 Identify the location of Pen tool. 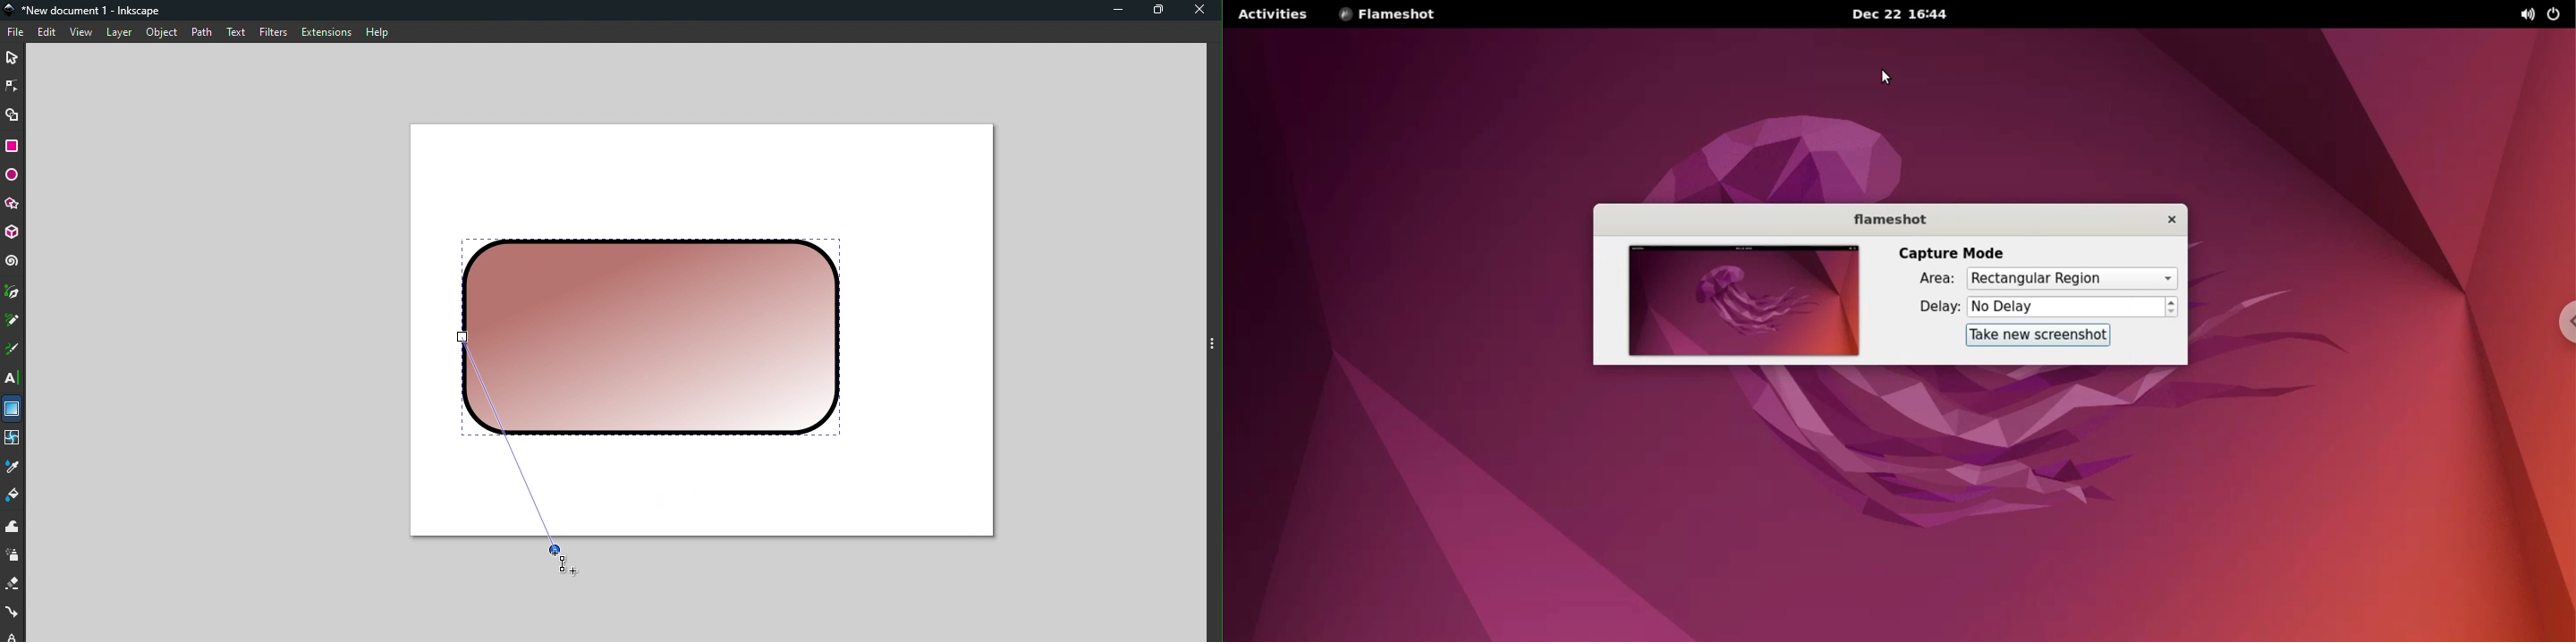
(13, 293).